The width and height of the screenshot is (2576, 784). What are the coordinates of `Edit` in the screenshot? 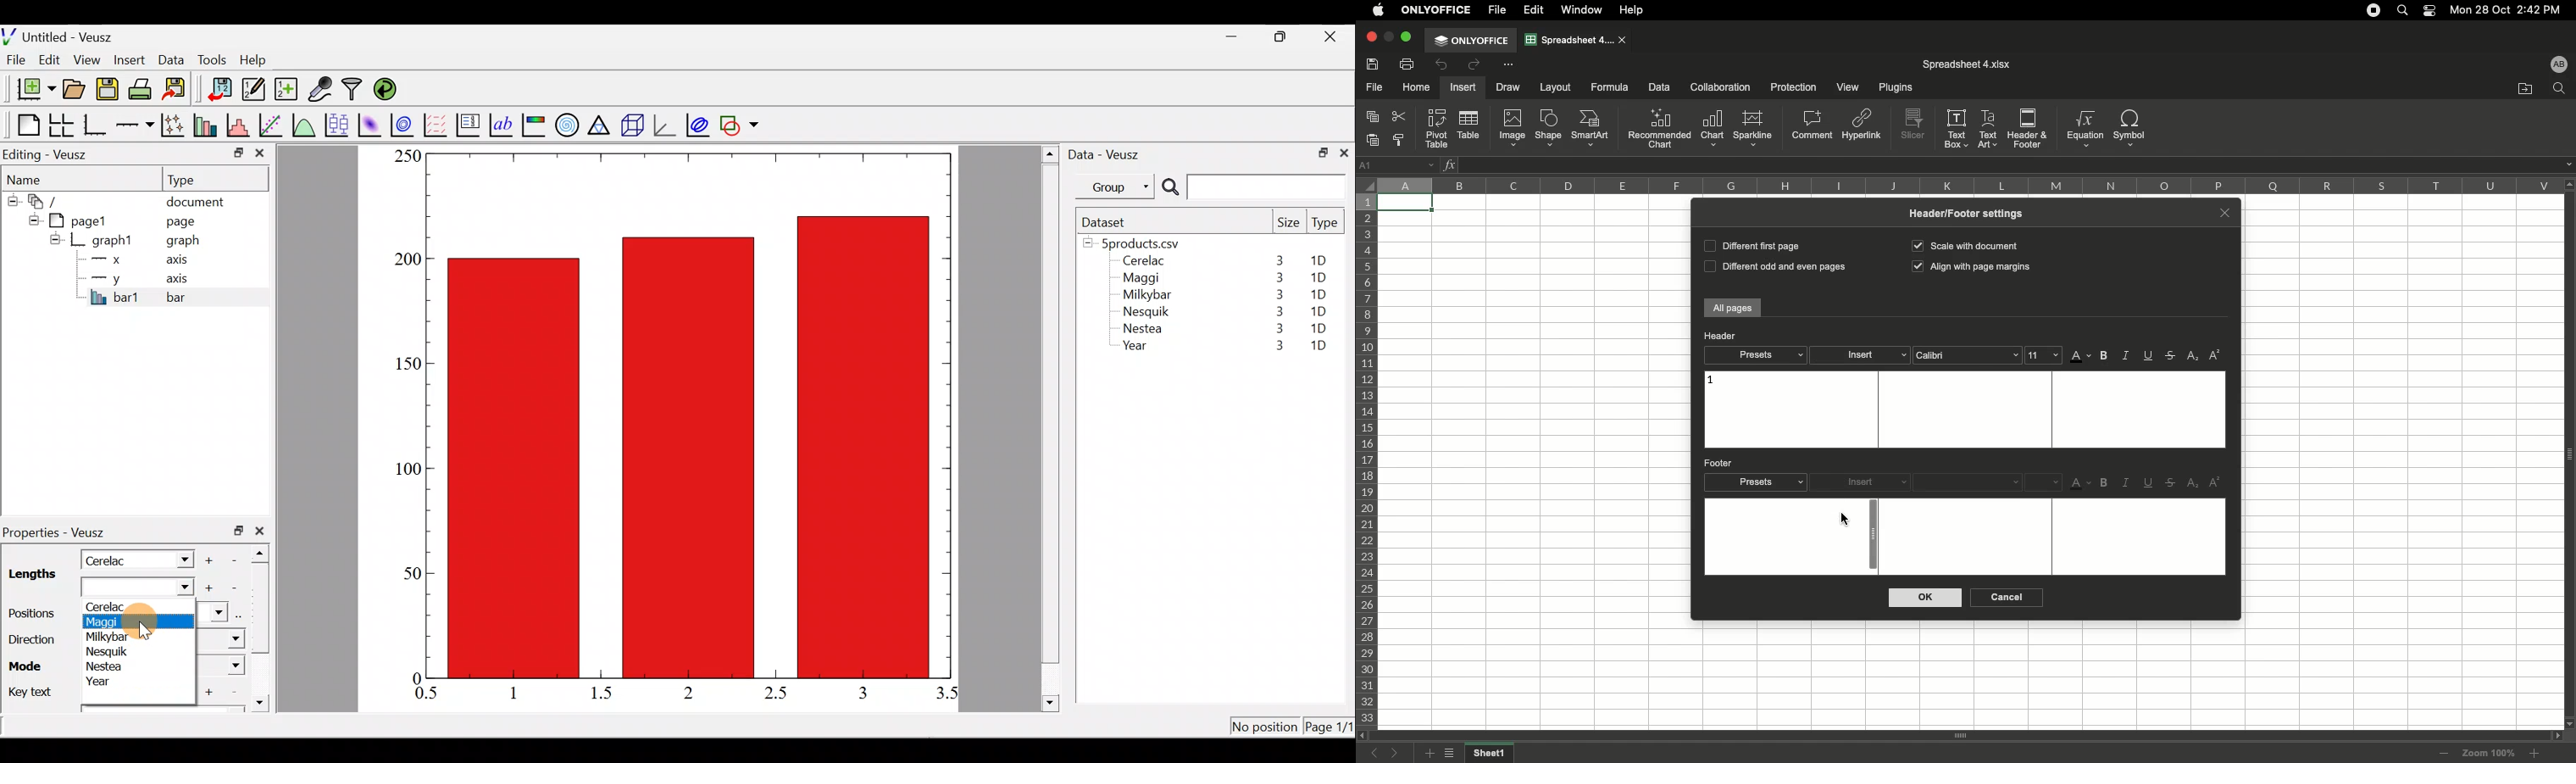 It's located at (49, 59).